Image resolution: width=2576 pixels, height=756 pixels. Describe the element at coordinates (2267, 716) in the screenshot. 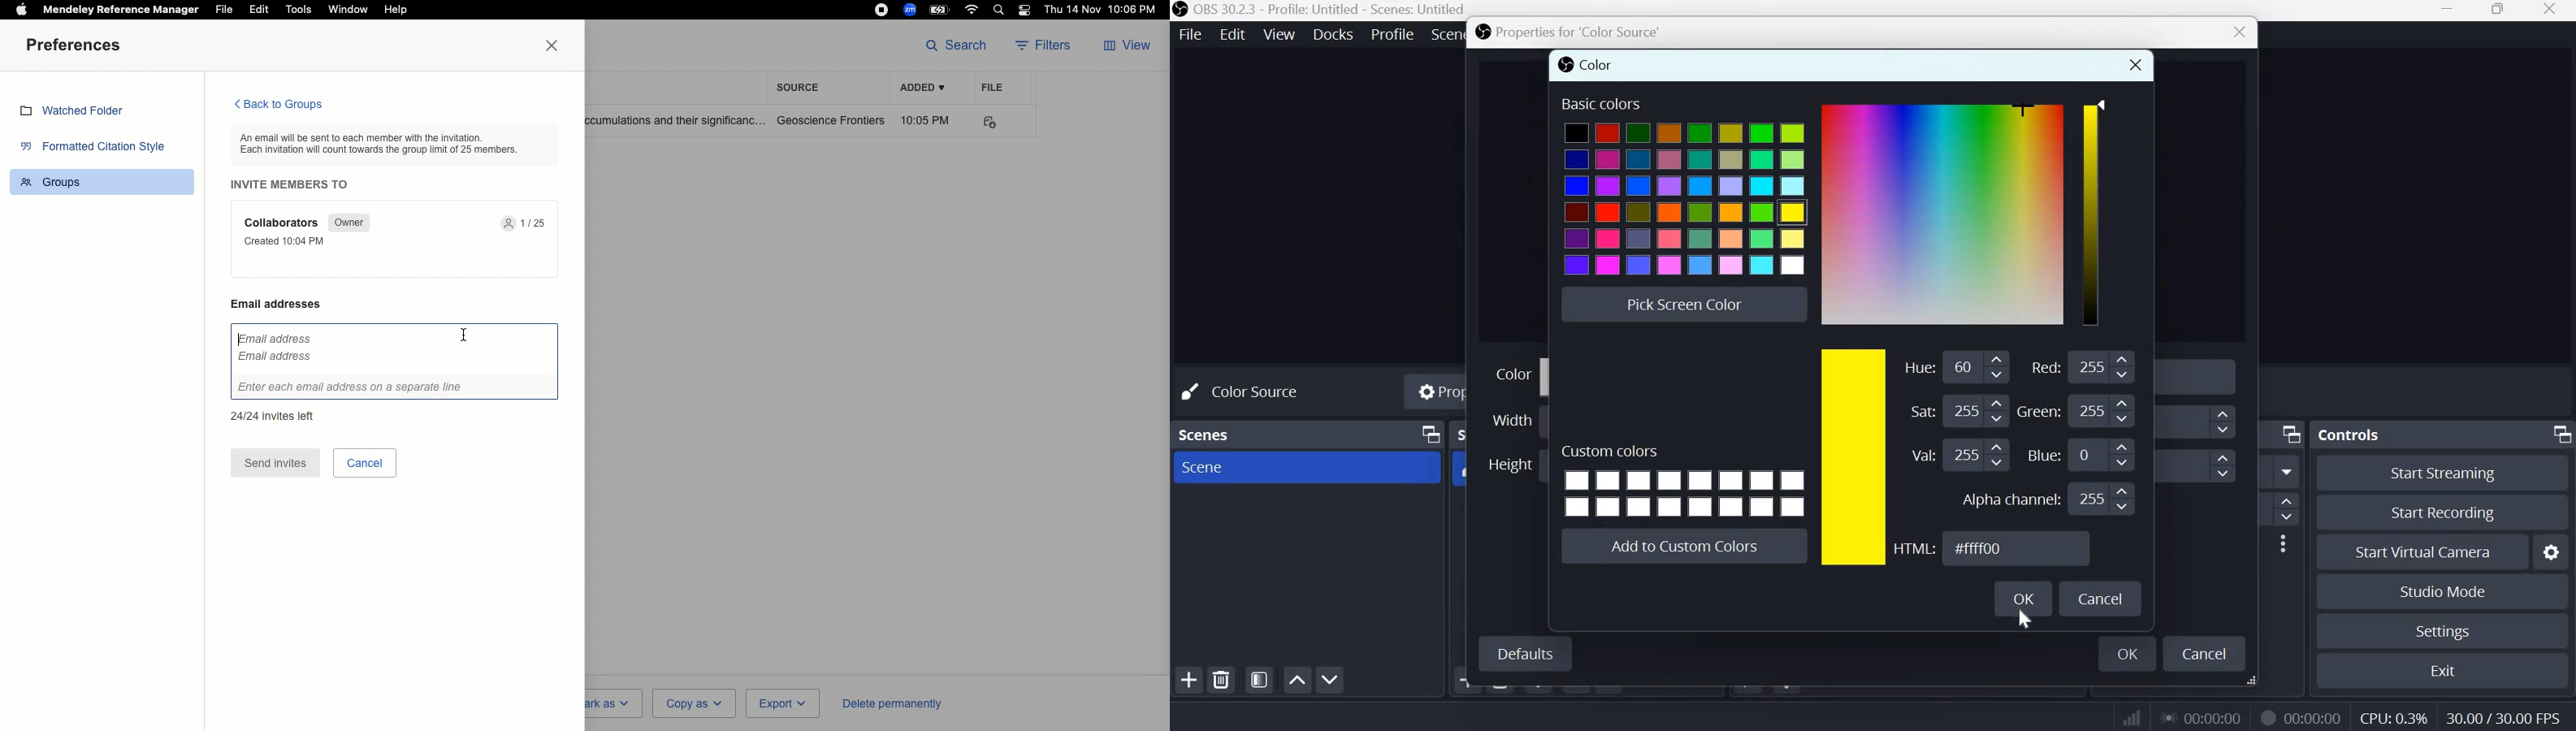

I see `Live Duration Timer` at that location.